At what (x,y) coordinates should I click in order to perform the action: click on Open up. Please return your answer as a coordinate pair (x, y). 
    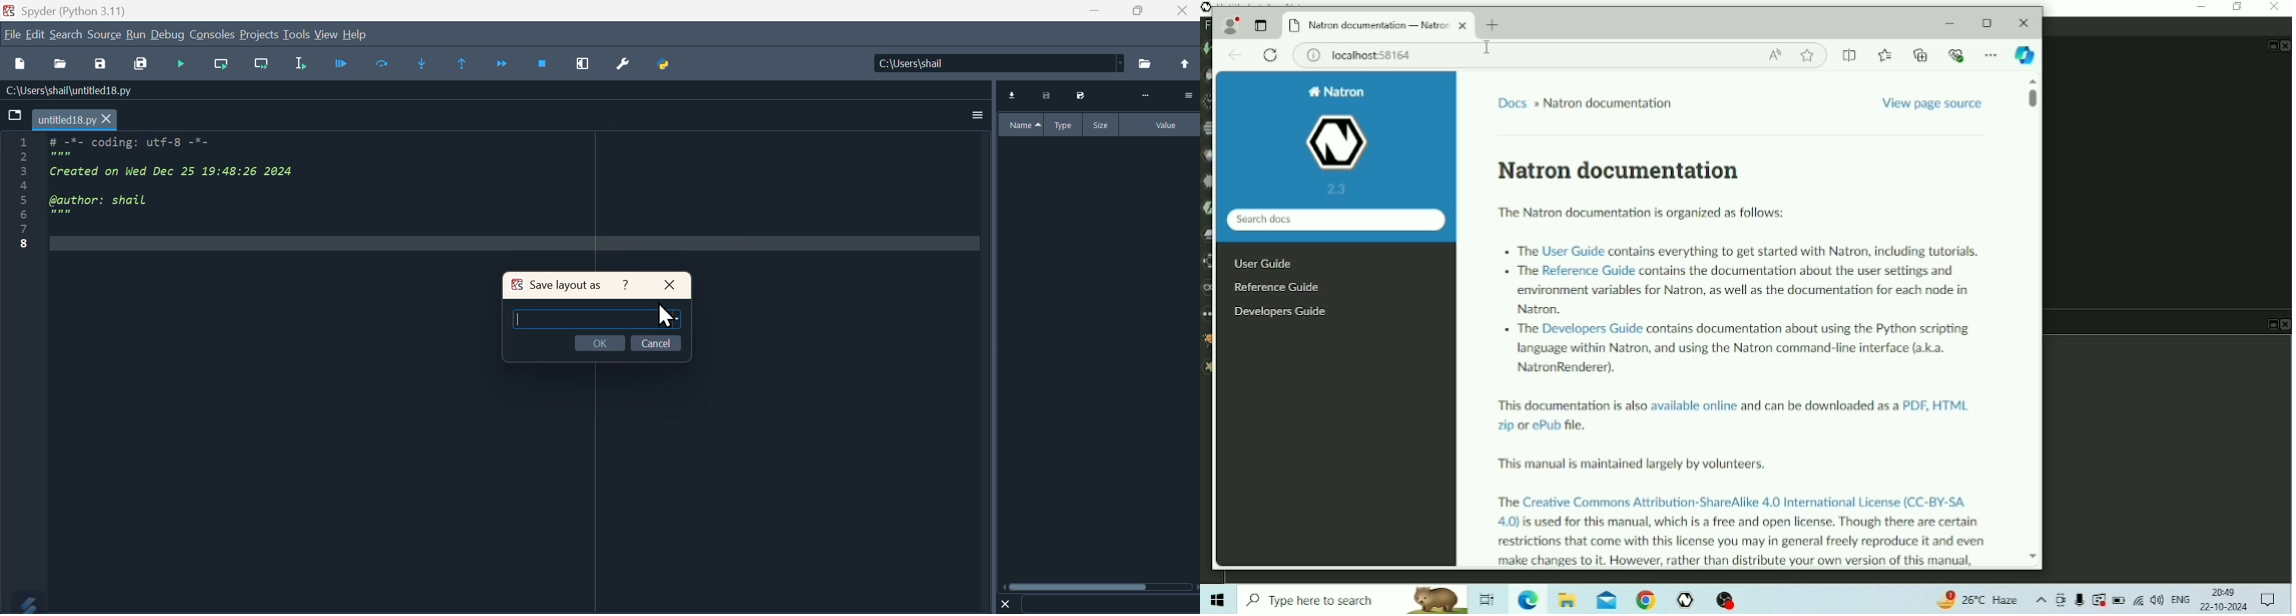
    Looking at the image, I should click on (1183, 65).